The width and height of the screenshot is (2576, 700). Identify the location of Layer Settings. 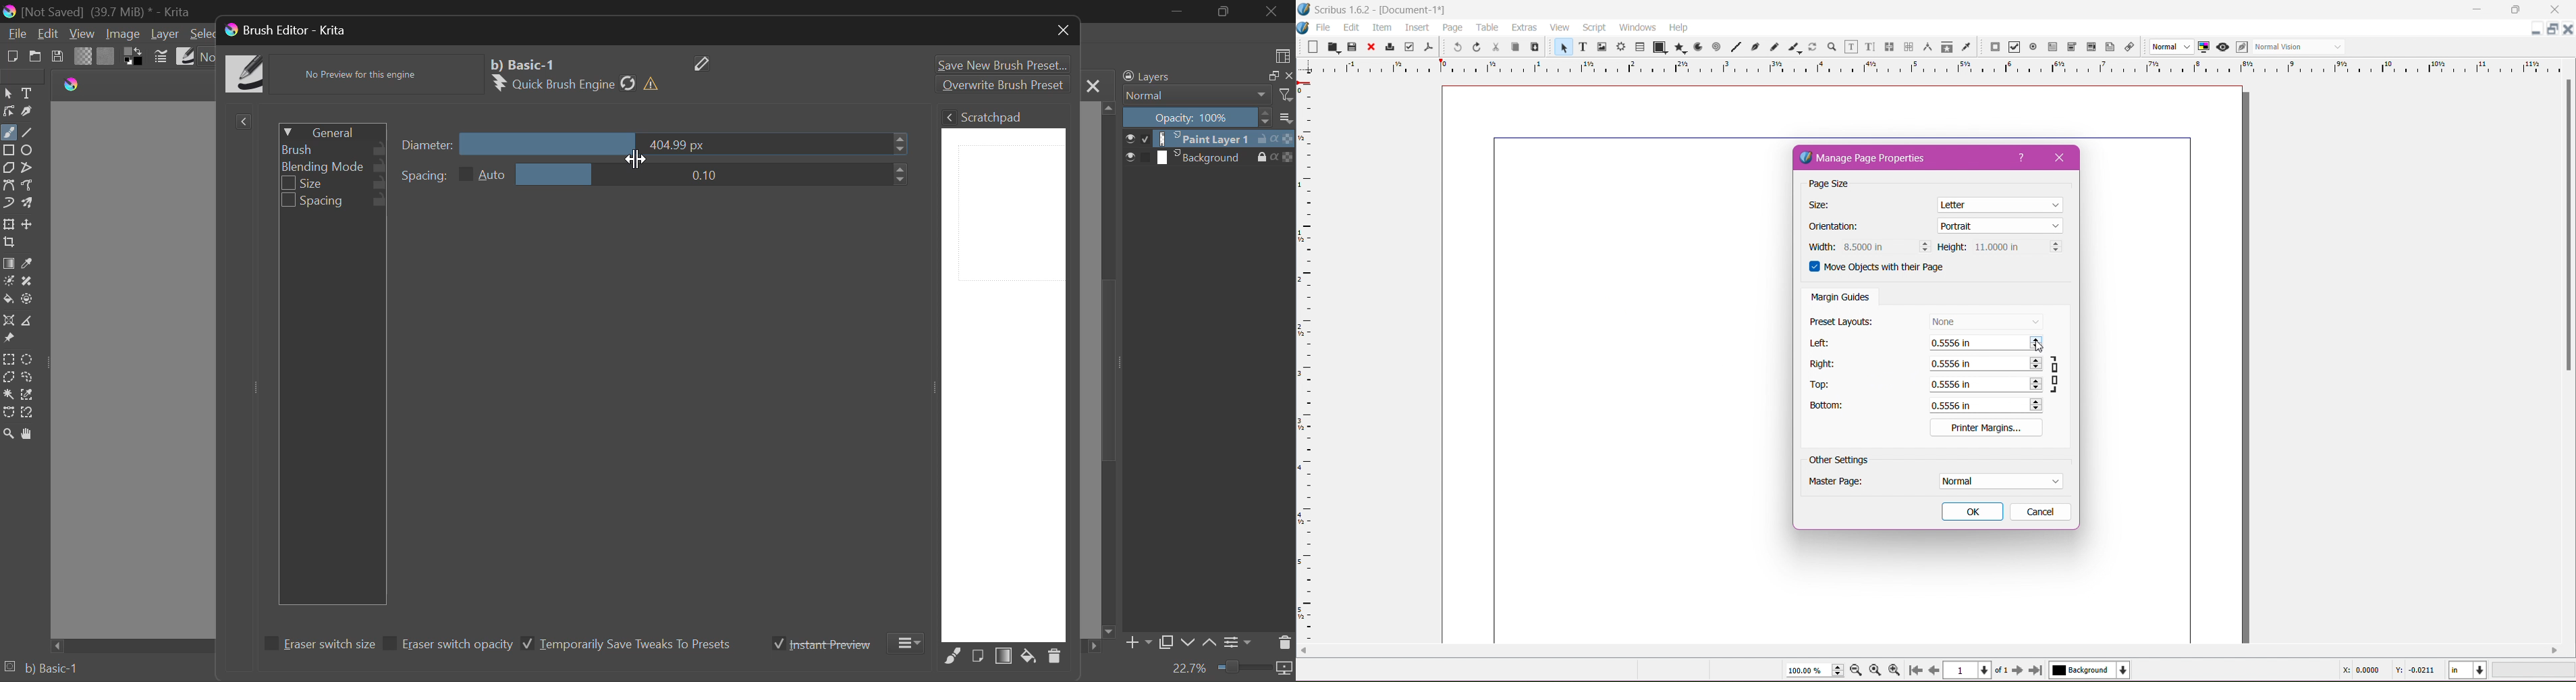
(1239, 642).